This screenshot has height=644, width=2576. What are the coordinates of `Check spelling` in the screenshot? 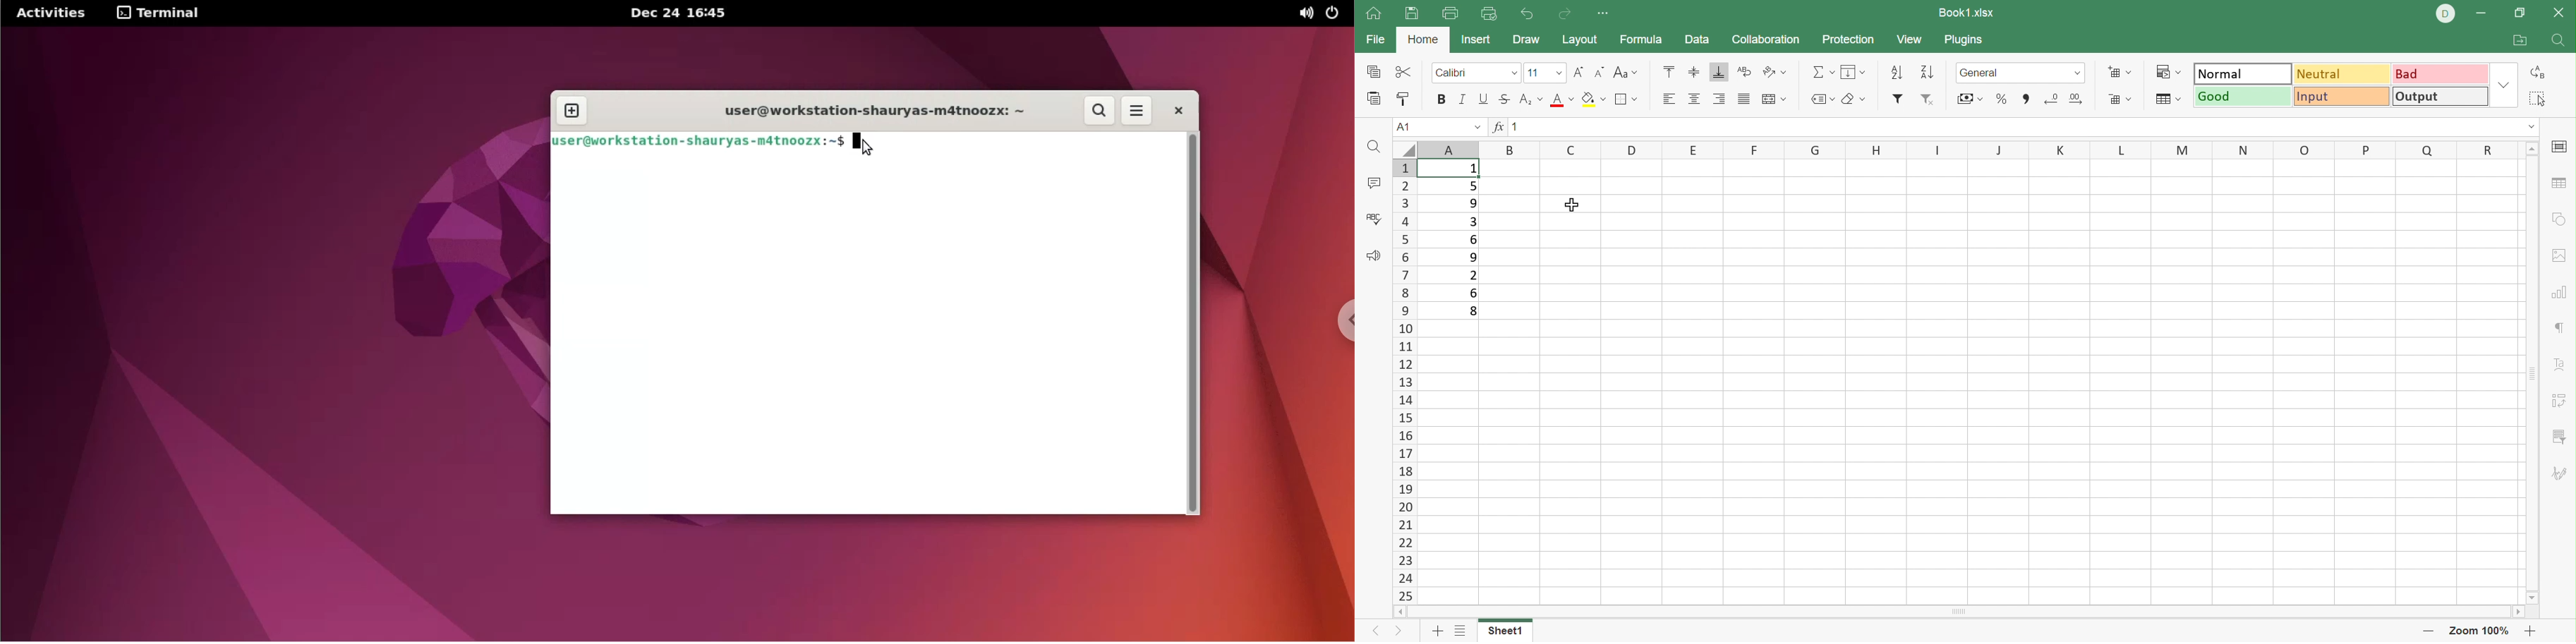 It's located at (1374, 222).